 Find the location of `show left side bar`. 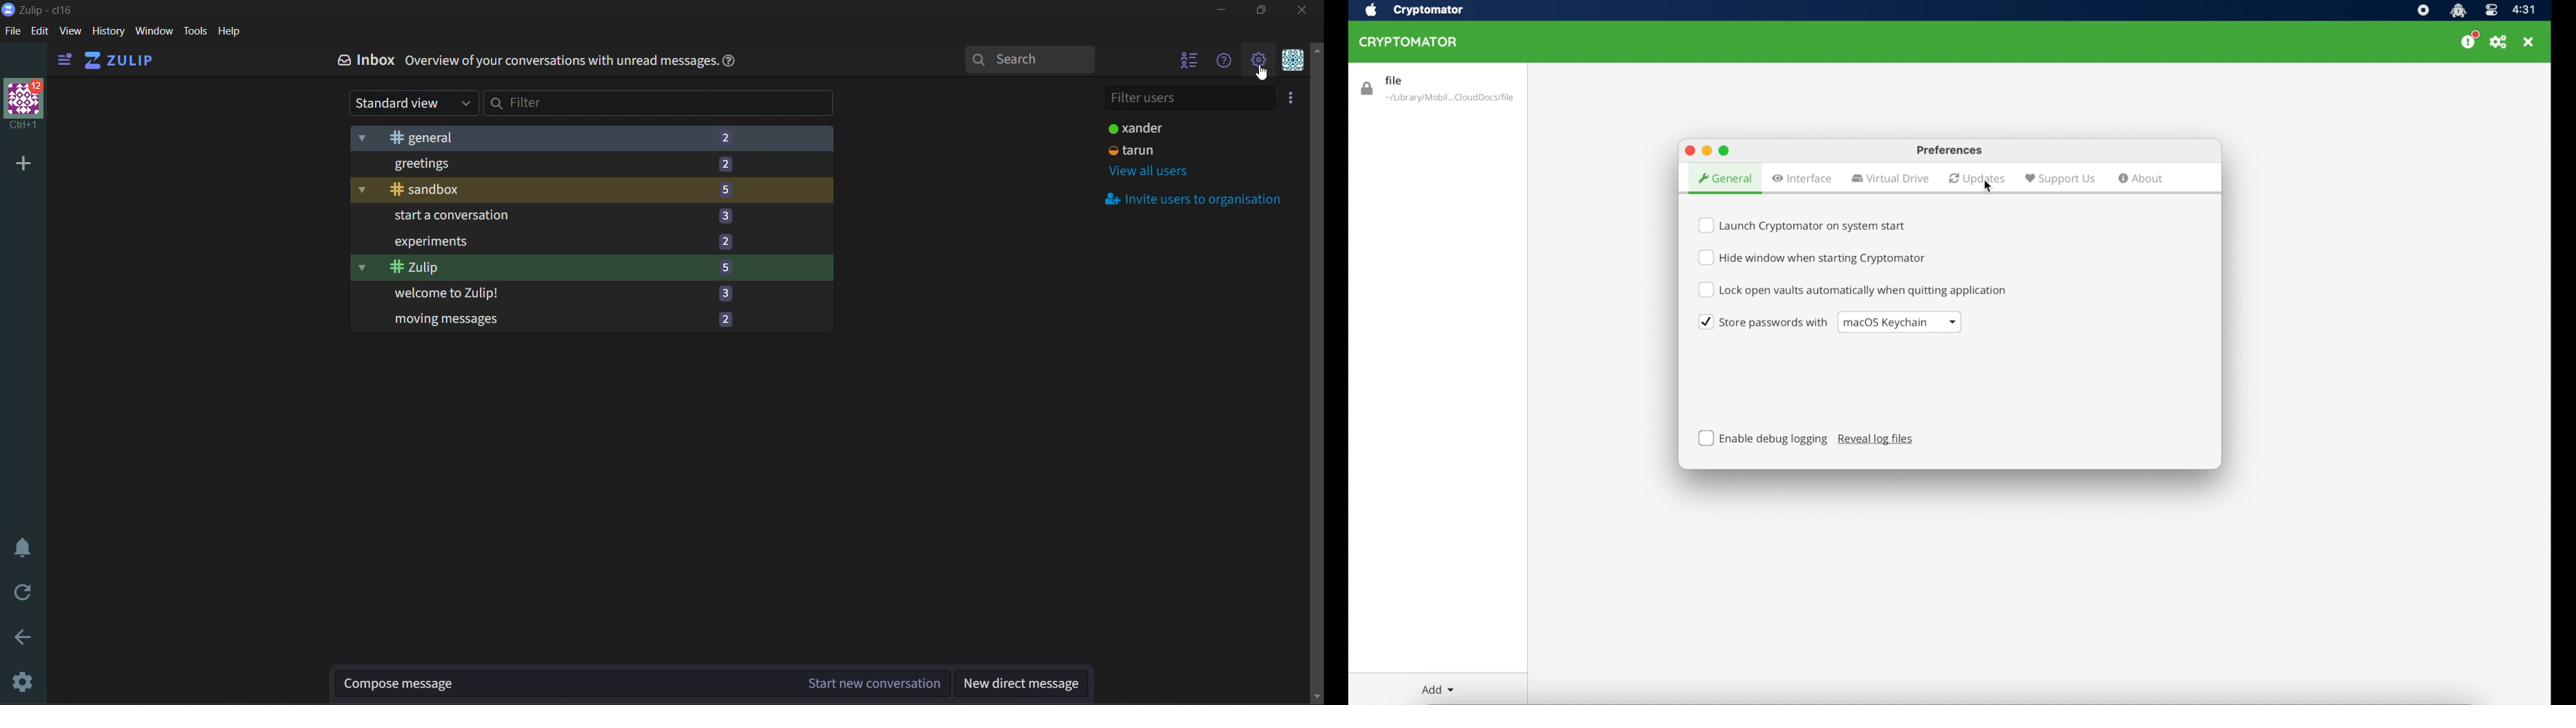

show left side bar is located at coordinates (64, 60).